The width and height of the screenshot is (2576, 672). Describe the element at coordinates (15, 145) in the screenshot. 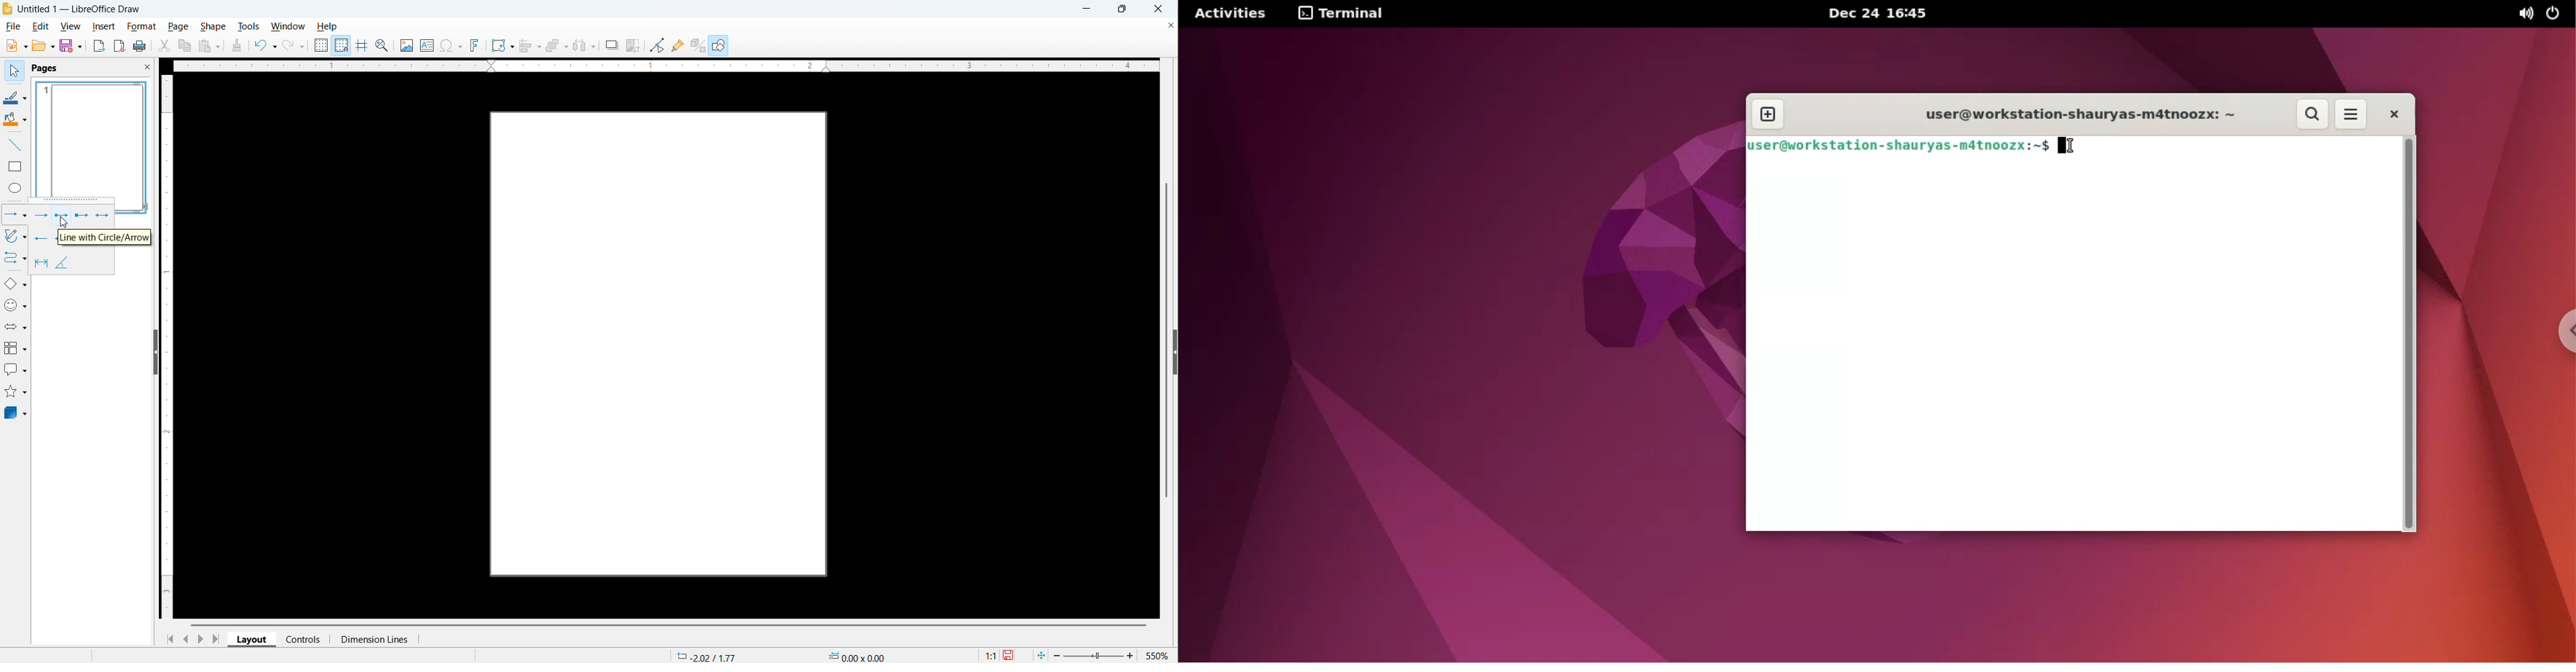

I see `Line ` at that location.